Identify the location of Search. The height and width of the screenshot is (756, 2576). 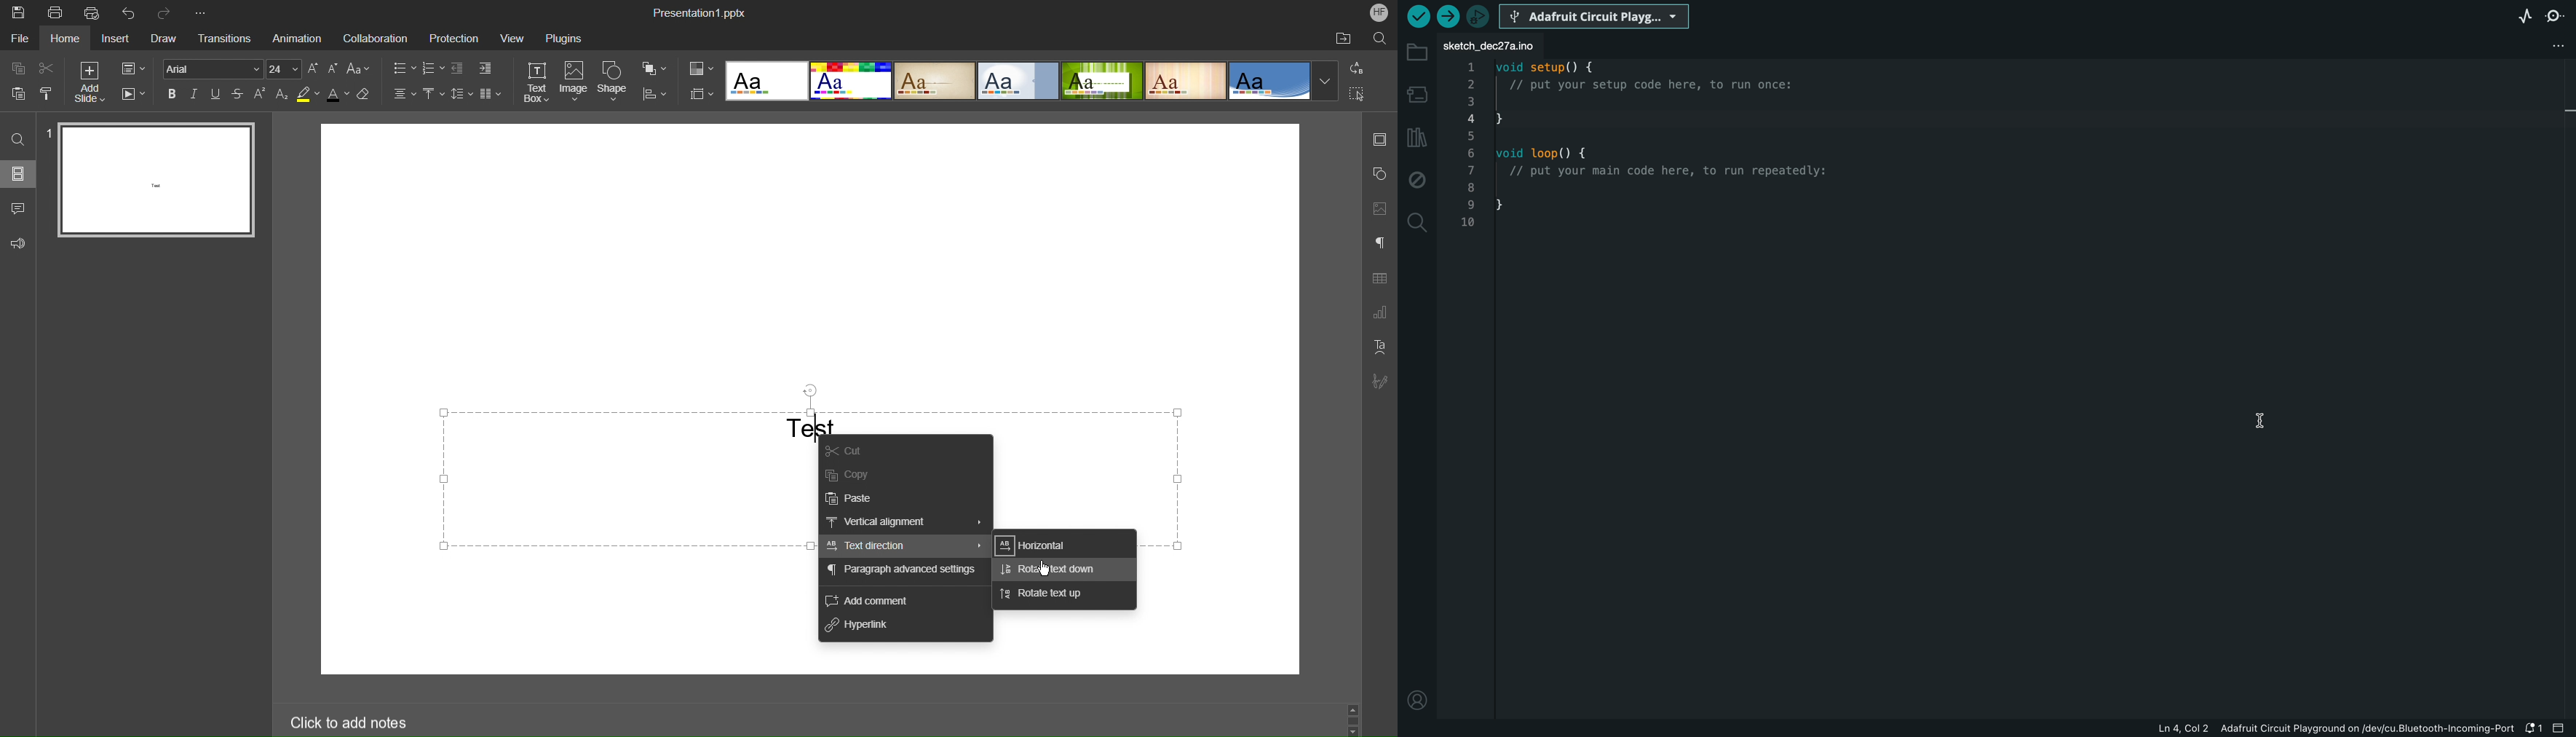
(17, 135).